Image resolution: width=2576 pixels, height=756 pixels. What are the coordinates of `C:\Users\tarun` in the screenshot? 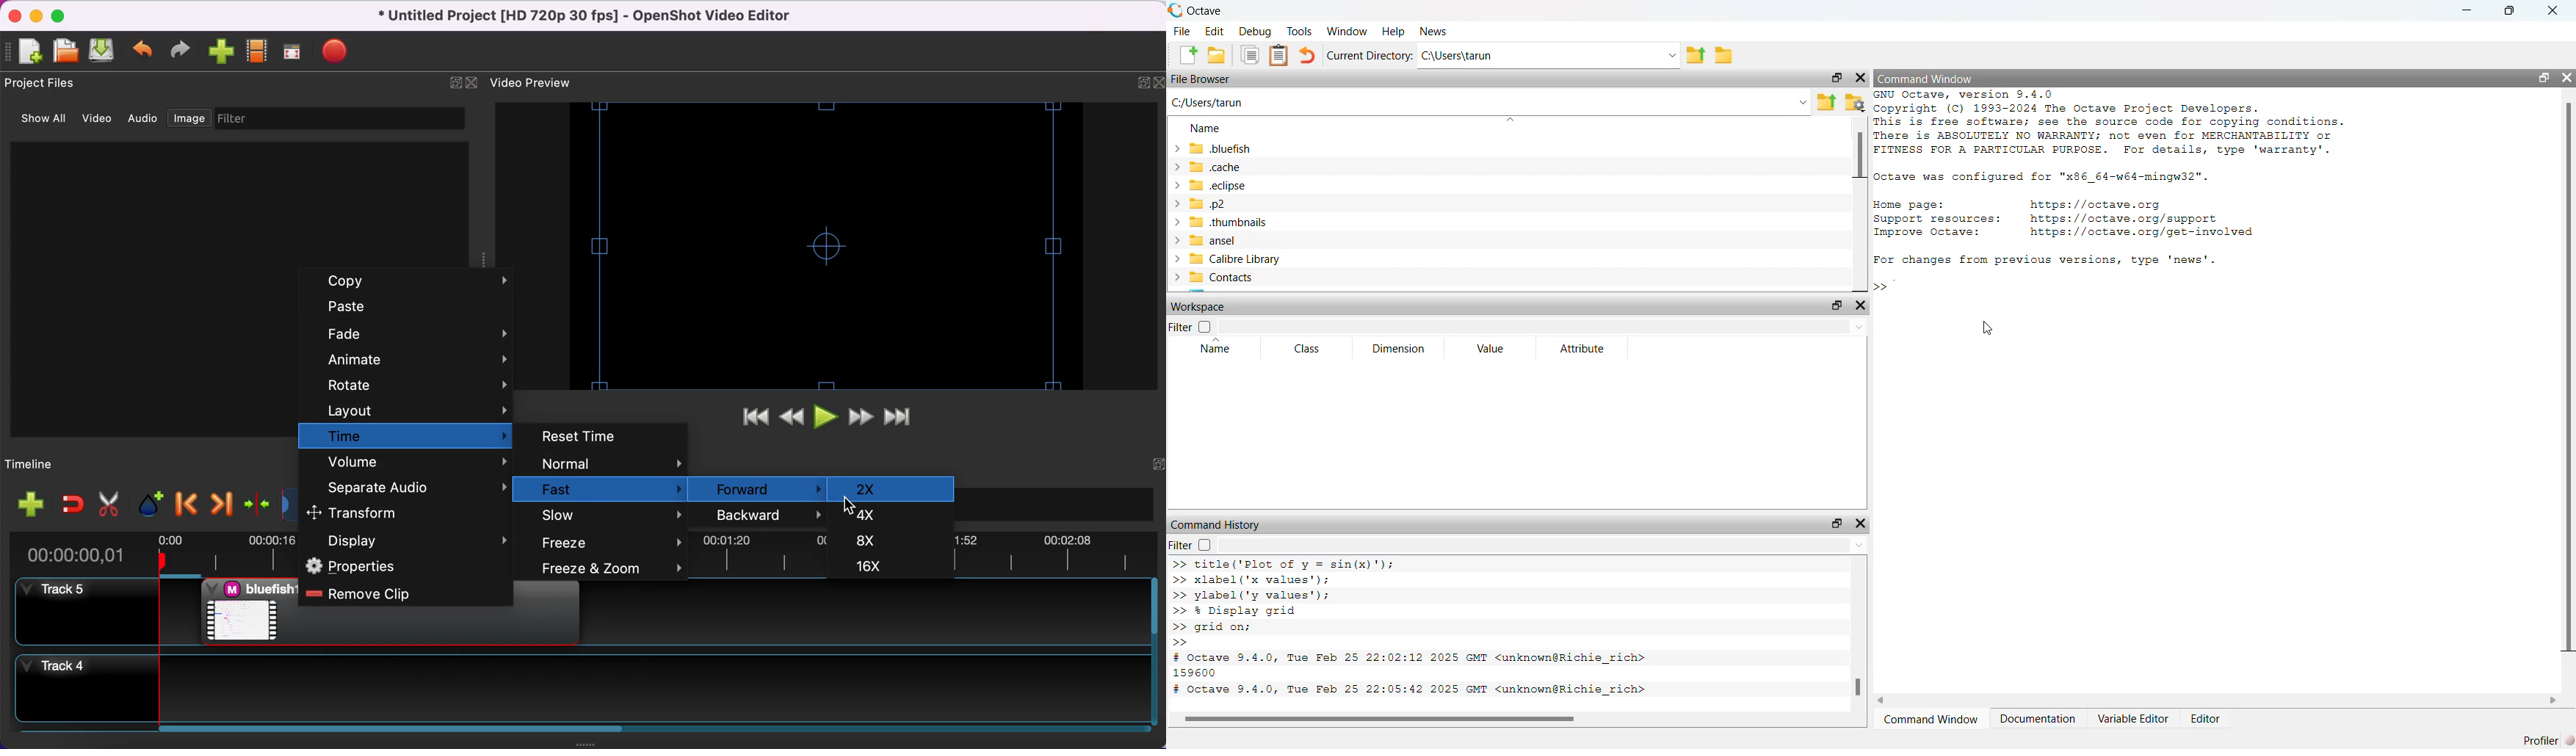 It's located at (1549, 55).